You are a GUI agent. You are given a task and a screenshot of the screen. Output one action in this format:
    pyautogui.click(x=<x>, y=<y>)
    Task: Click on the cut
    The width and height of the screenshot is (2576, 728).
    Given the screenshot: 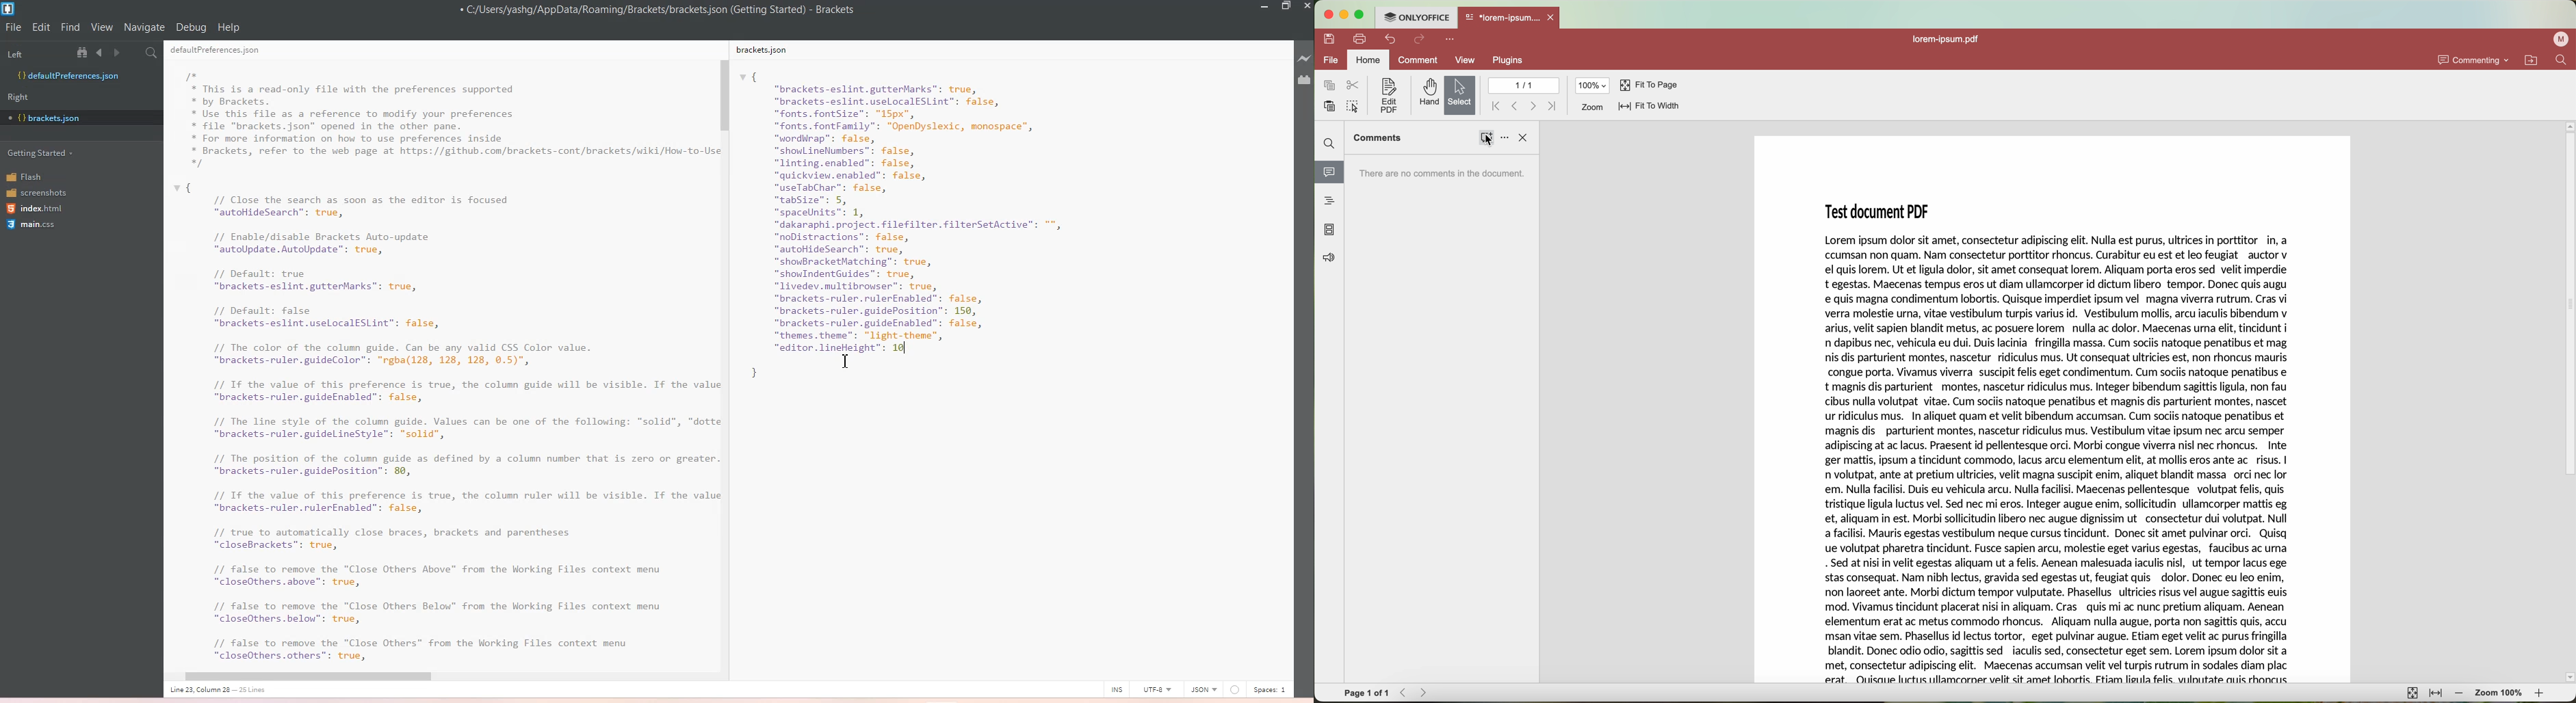 What is the action you would take?
    pyautogui.click(x=1355, y=85)
    